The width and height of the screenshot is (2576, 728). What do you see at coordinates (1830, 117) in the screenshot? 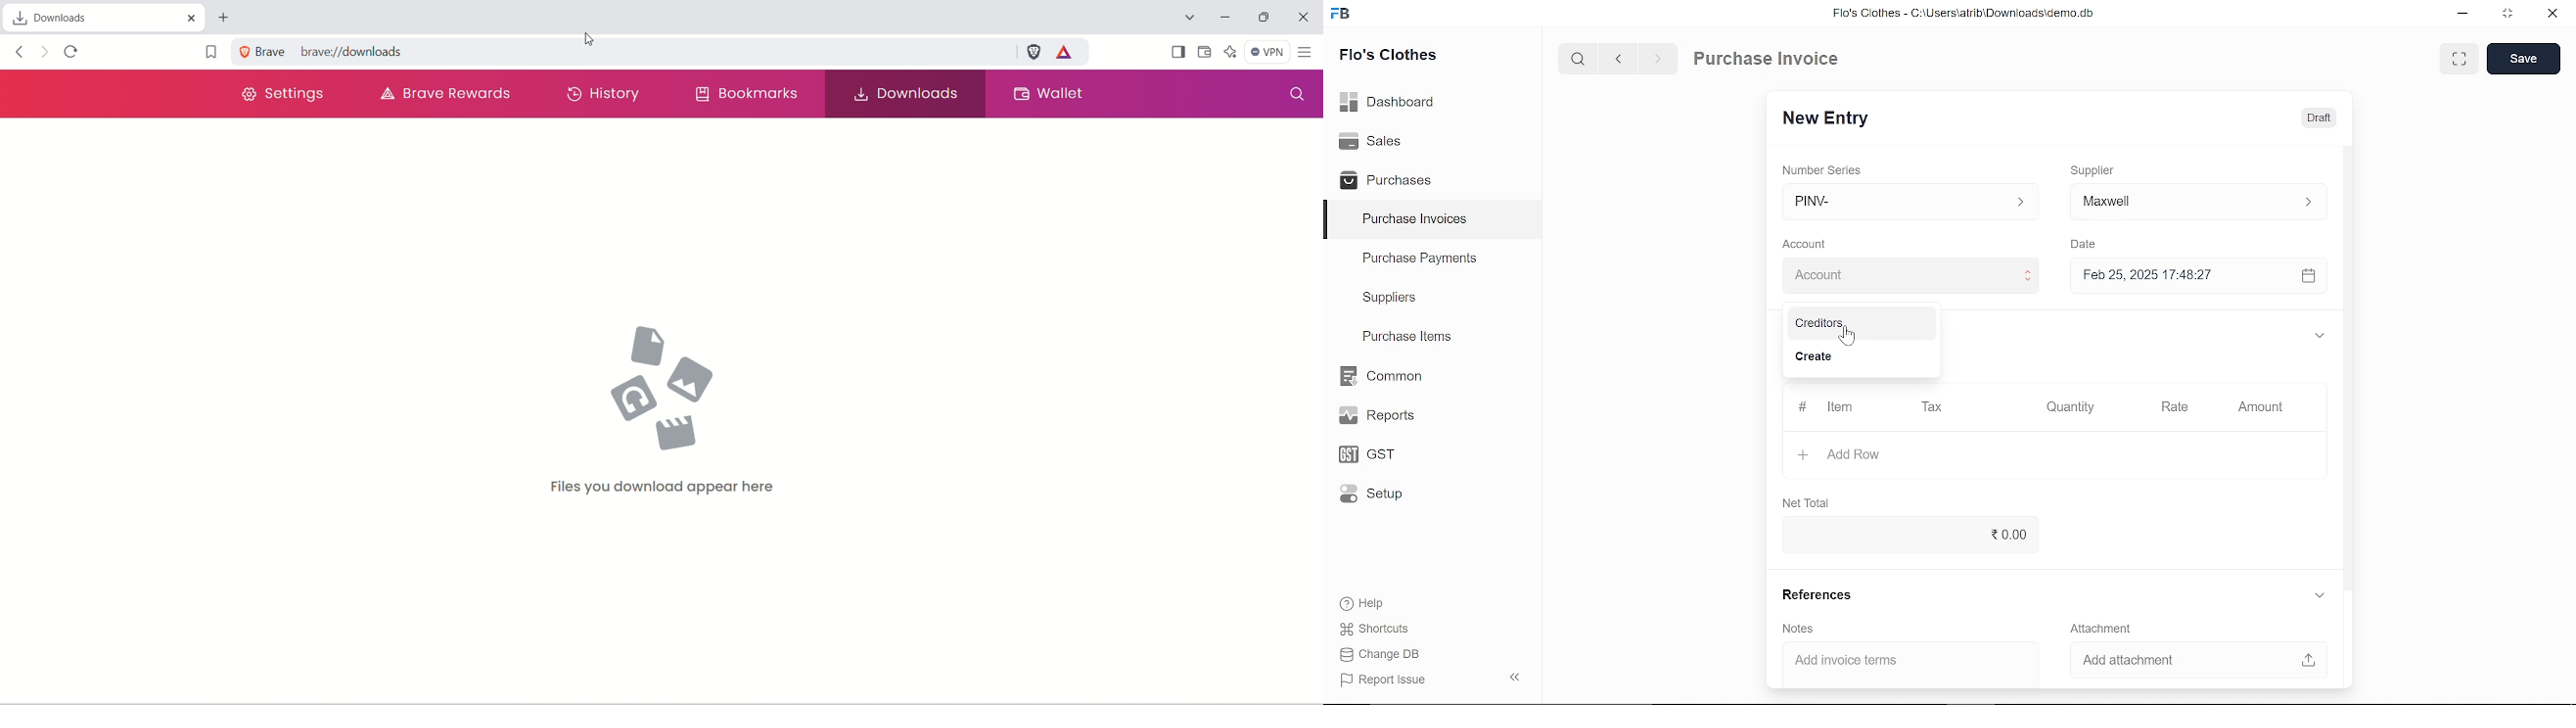
I see `New Entry` at bounding box center [1830, 117].